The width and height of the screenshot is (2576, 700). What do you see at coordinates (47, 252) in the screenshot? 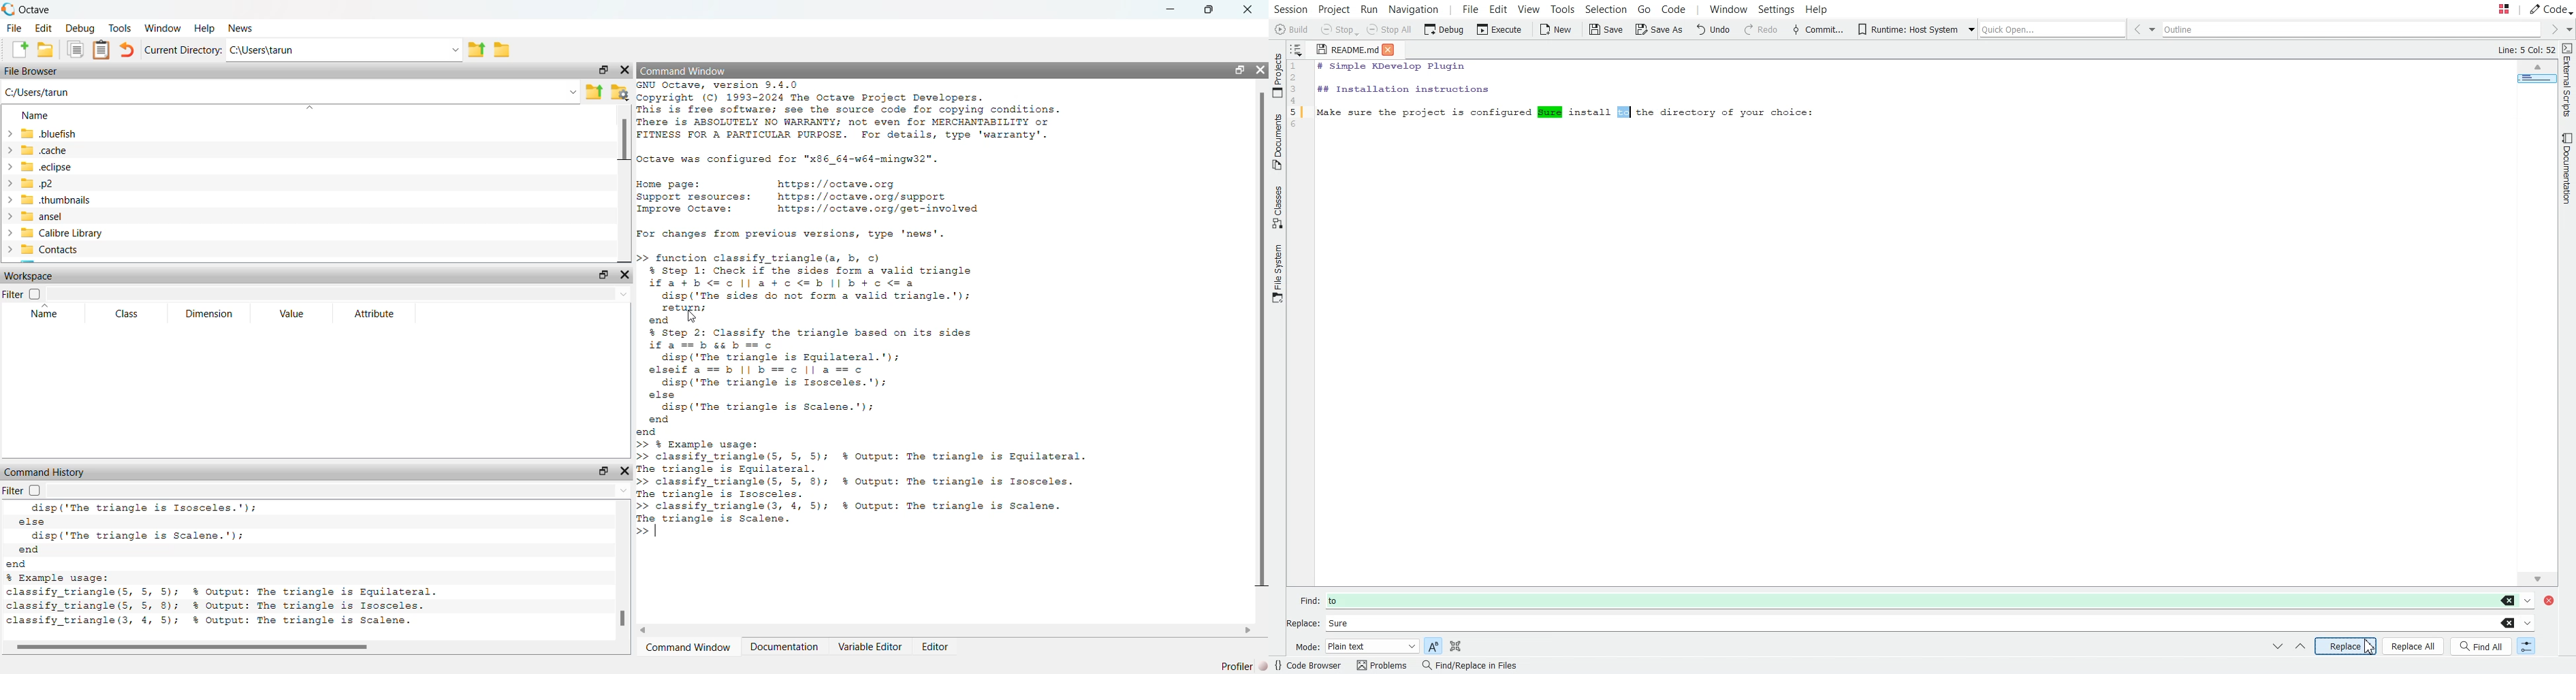
I see `contacts` at bounding box center [47, 252].